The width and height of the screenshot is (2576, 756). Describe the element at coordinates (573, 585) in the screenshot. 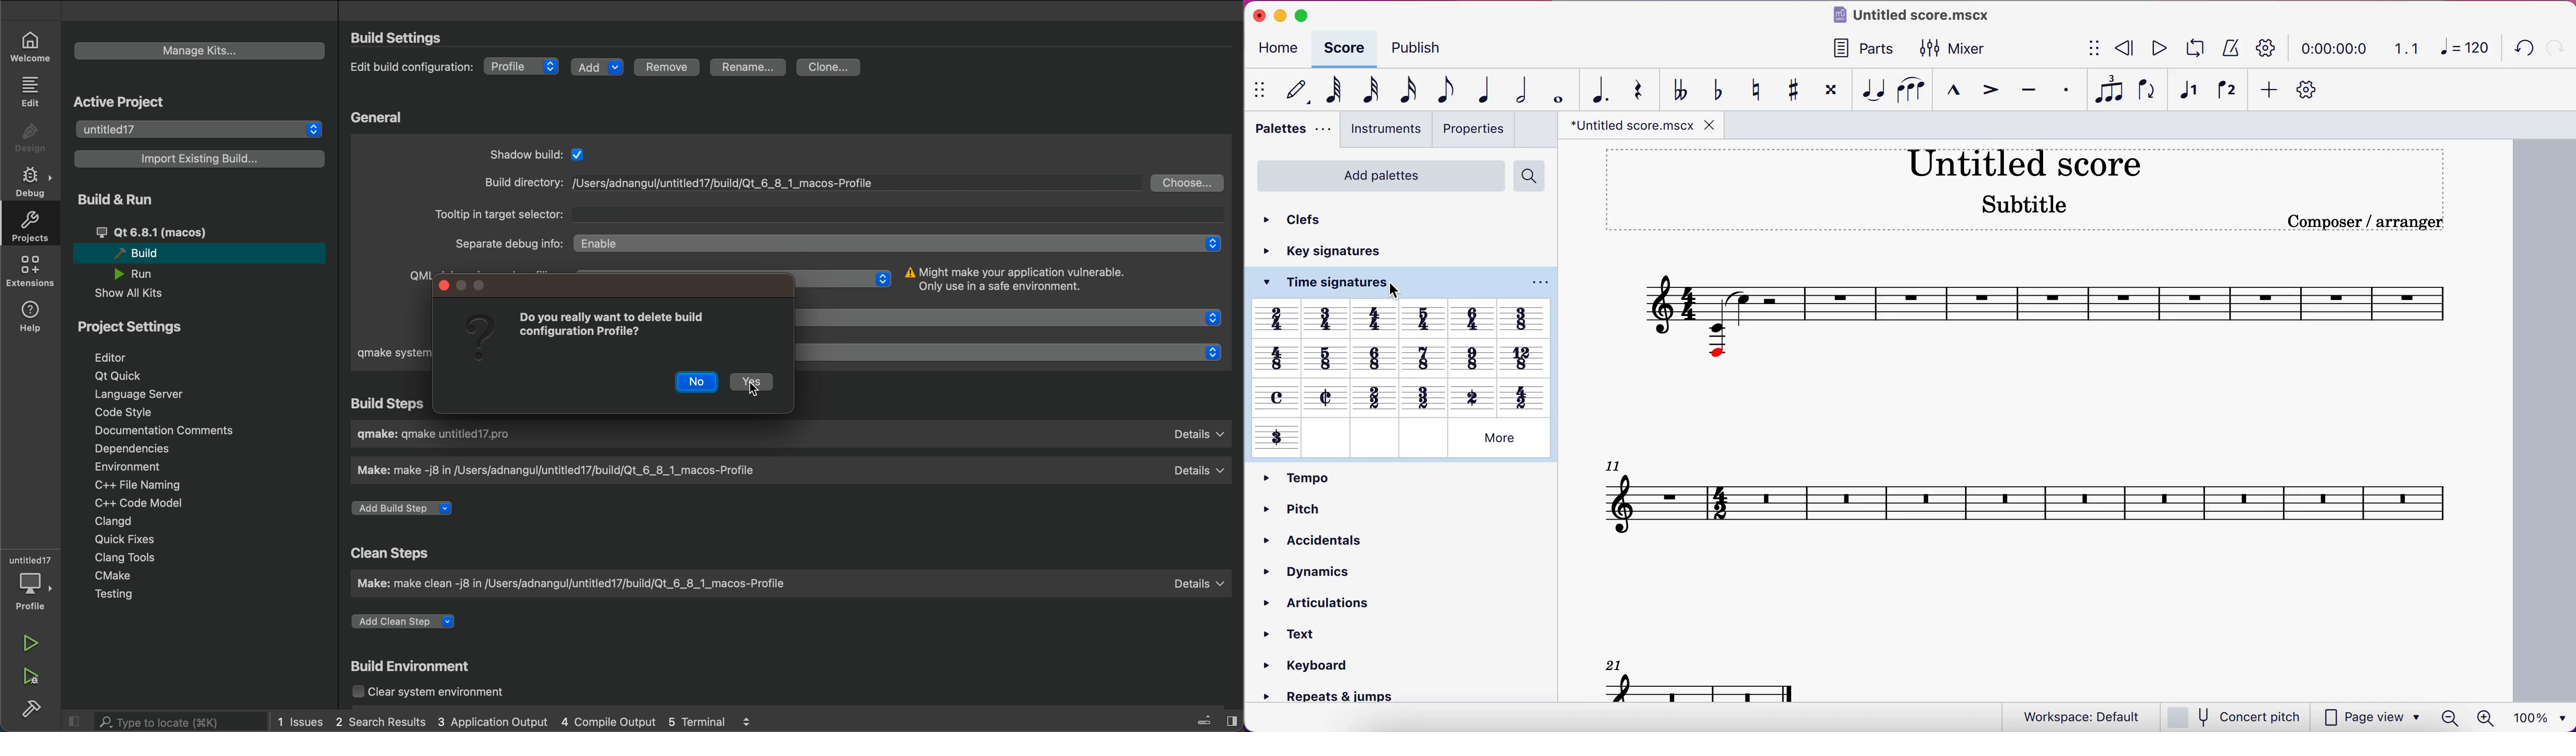

I see `clean step` at that location.